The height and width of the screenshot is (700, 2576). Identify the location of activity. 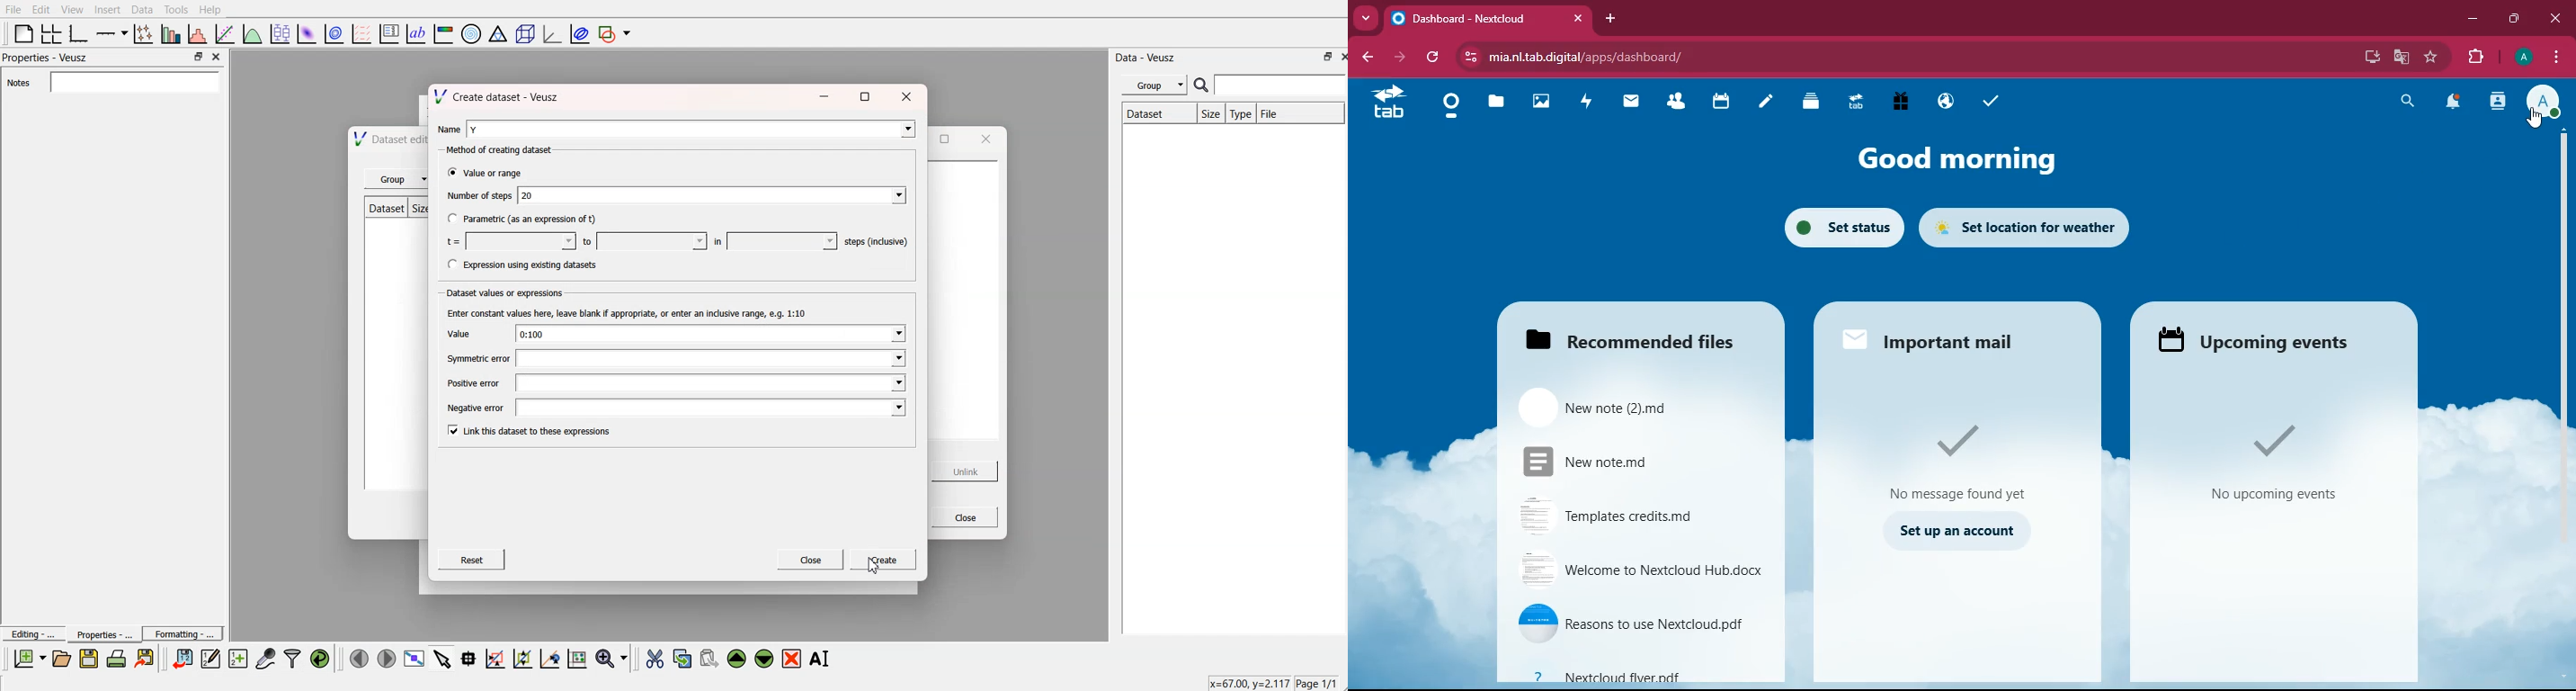
(1582, 103).